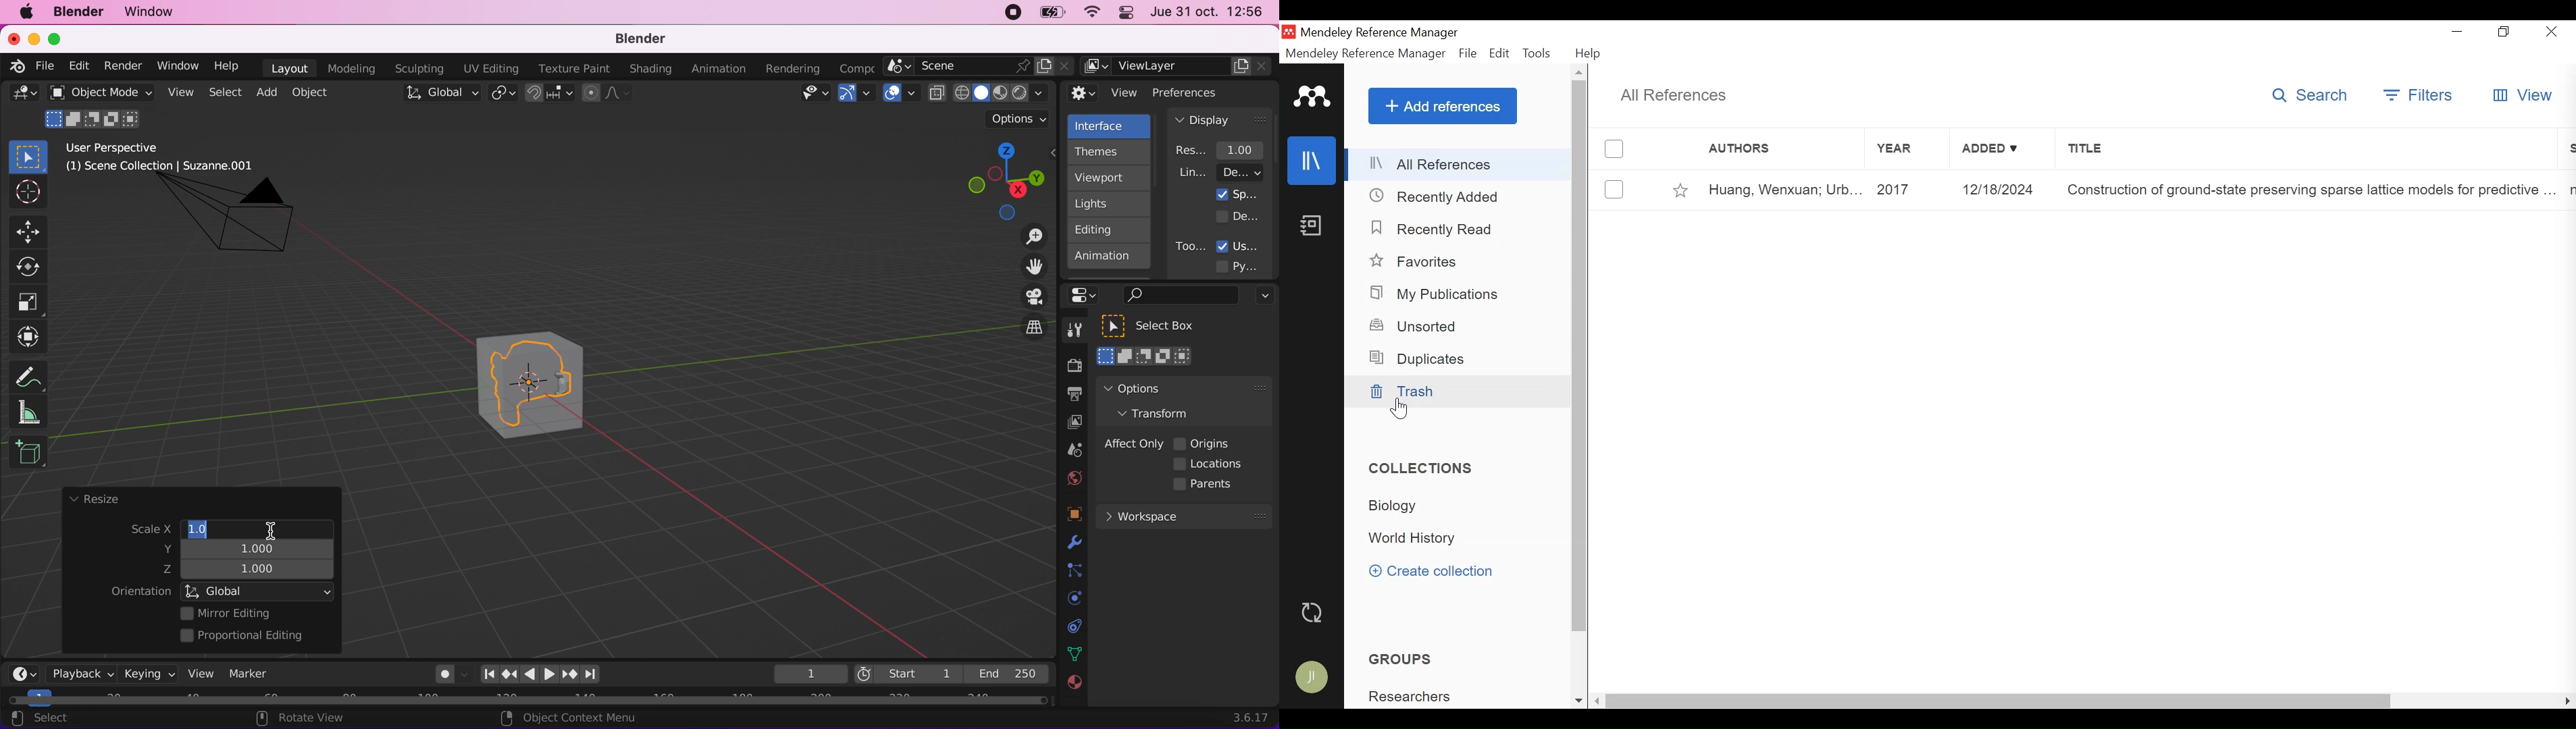 The height and width of the screenshot is (756, 2576). What do you see at coordinates (1312, 226) in the screenshot?
I see `Notebook` at bounding box center [1312, 226].